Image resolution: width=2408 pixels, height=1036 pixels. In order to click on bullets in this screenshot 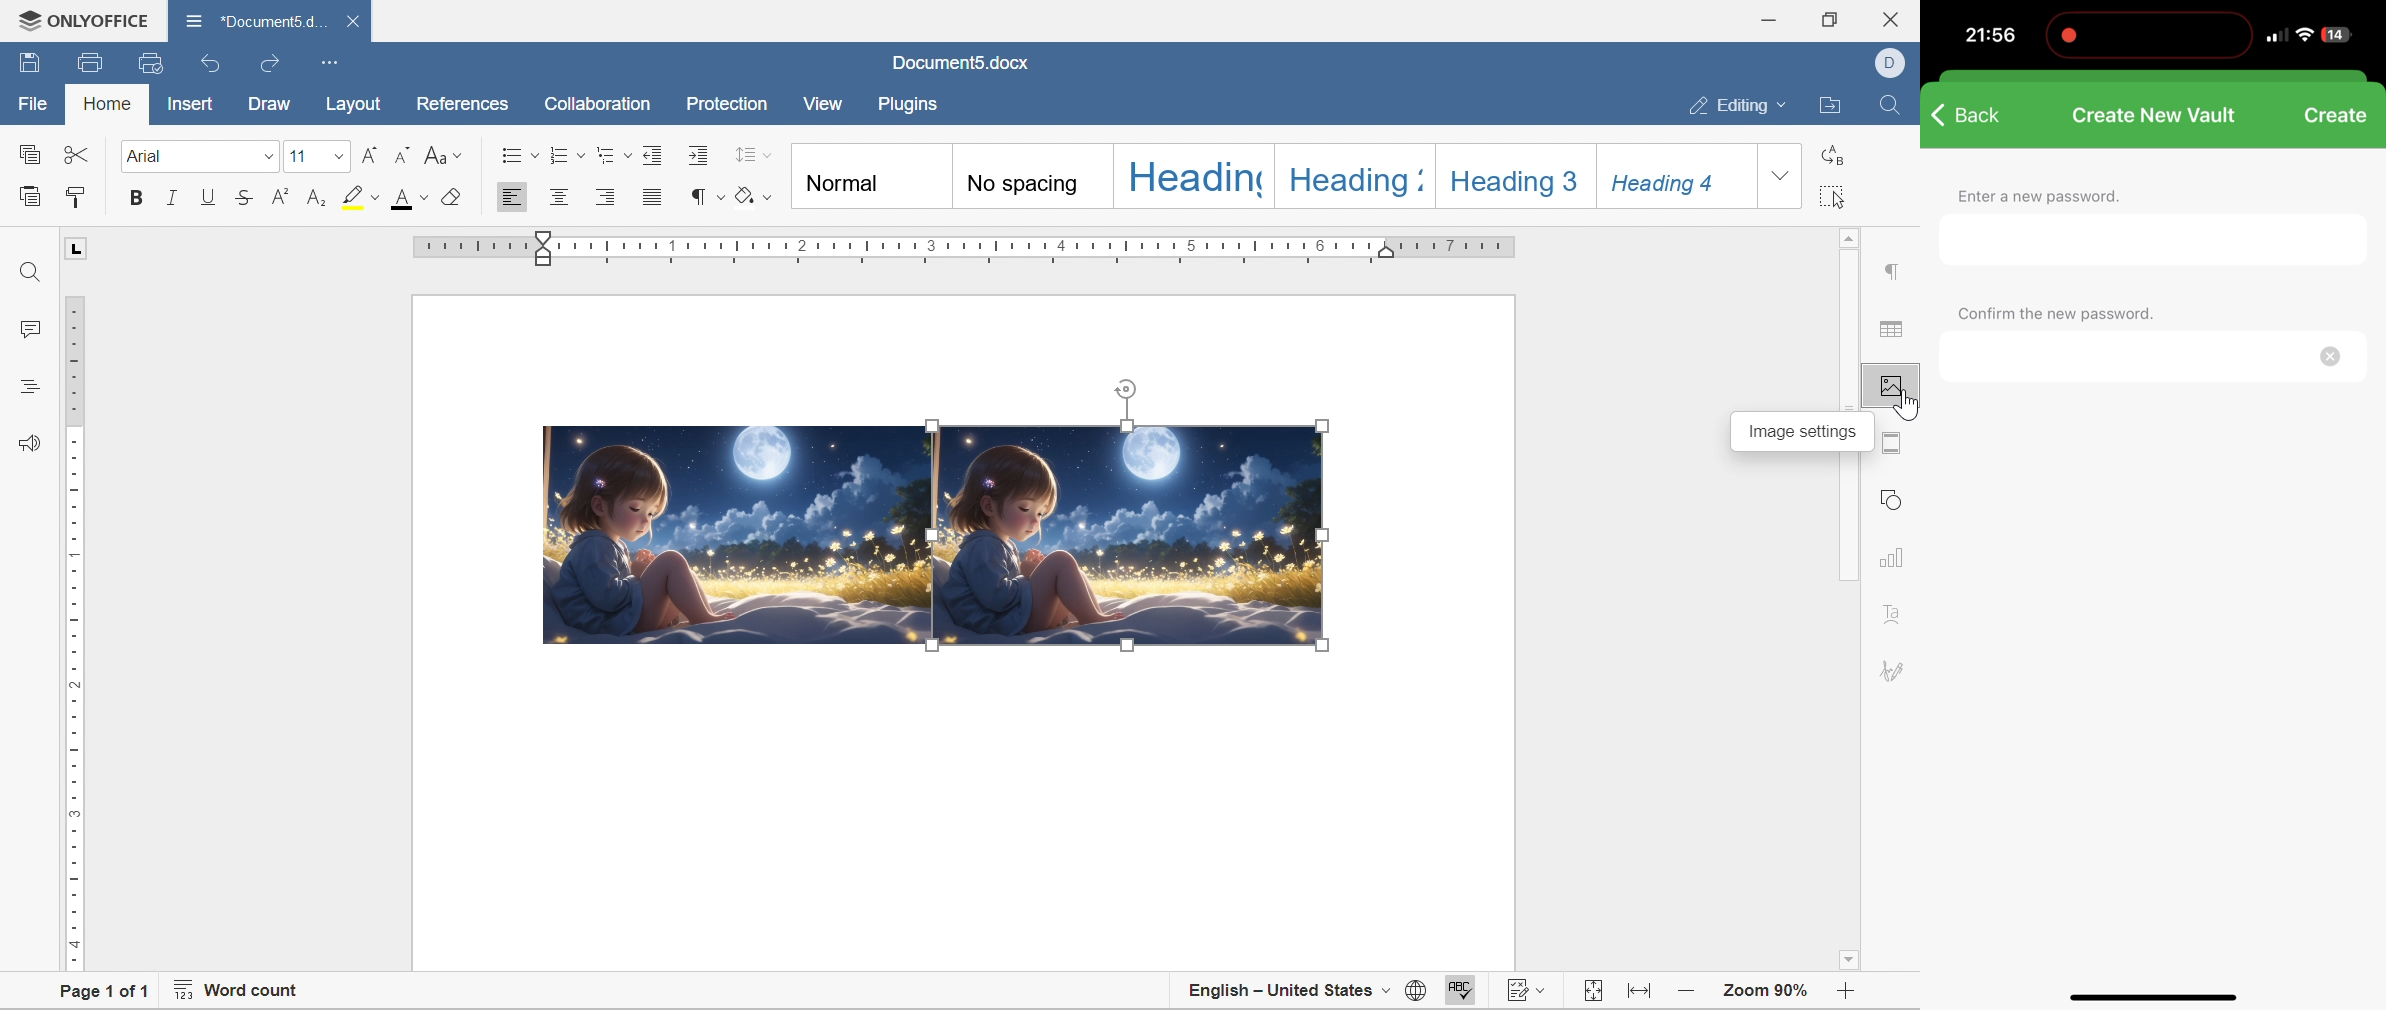, I will do `click(520, 153)`.